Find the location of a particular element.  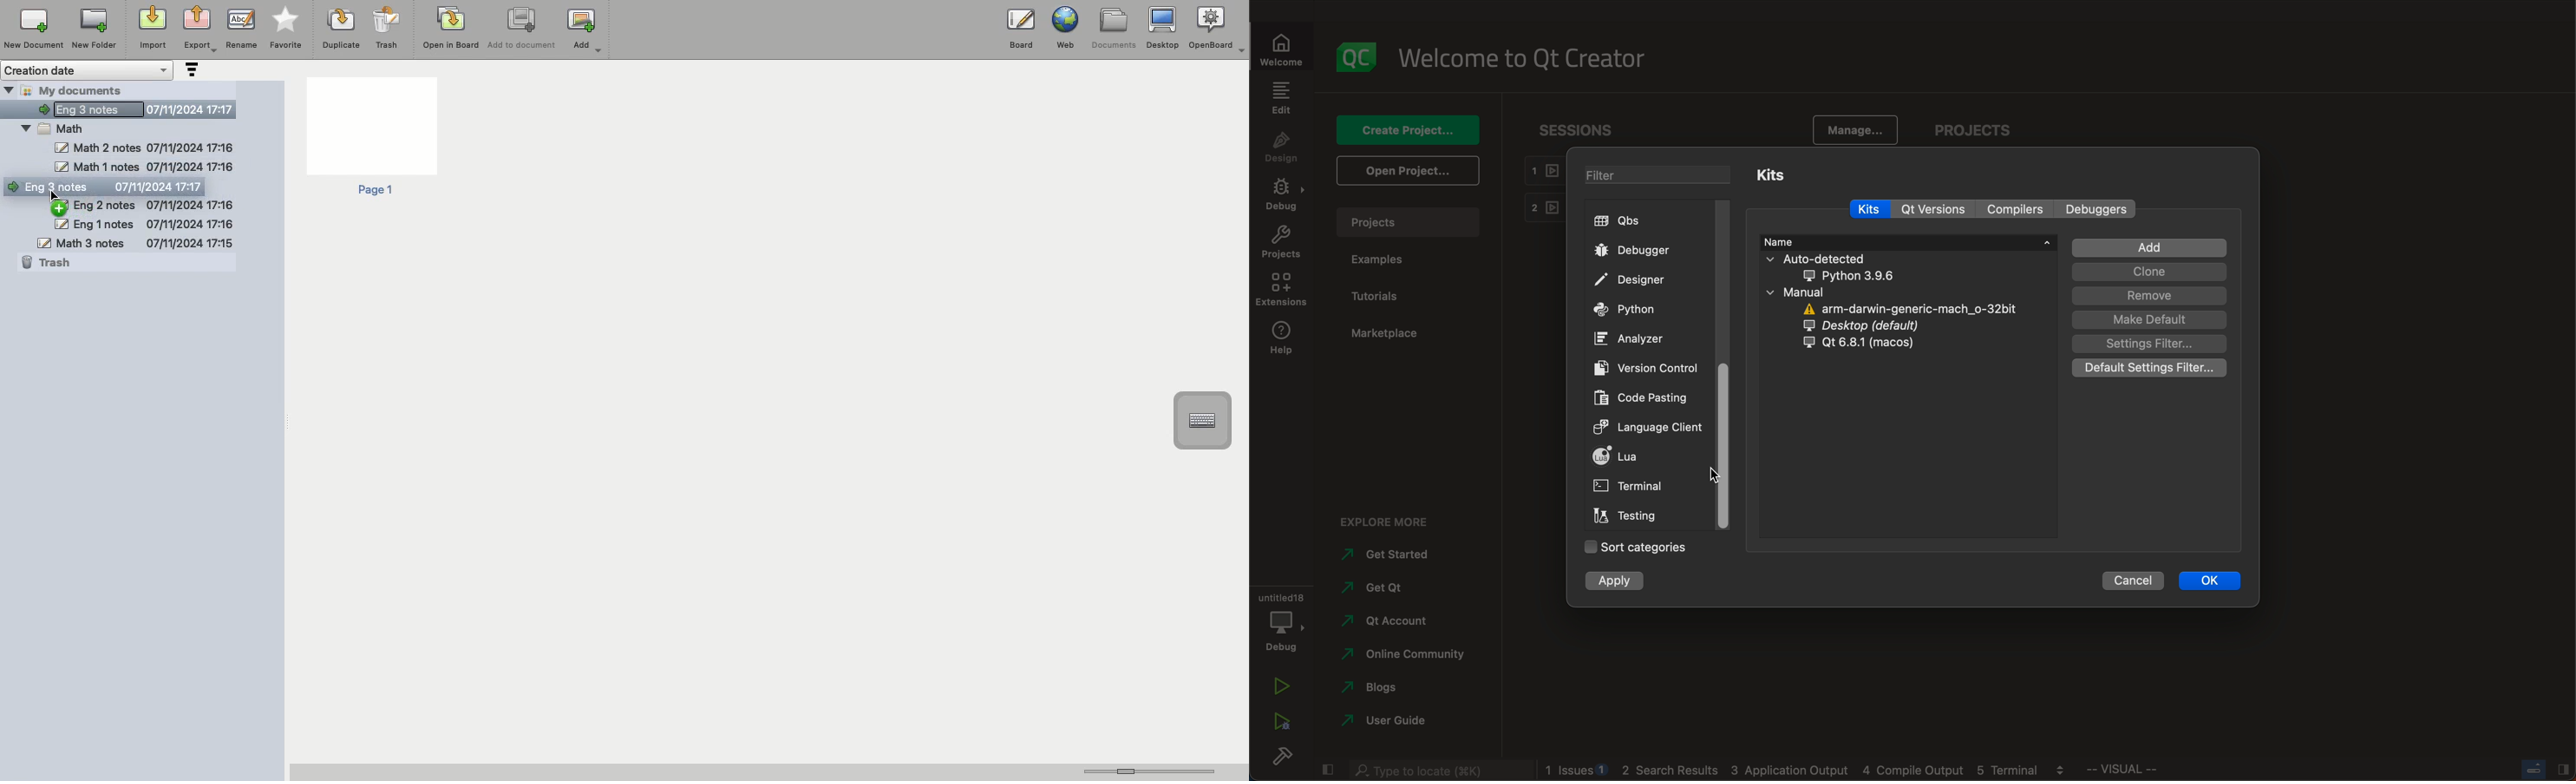

on key up is located at coordinates (1719, 476).